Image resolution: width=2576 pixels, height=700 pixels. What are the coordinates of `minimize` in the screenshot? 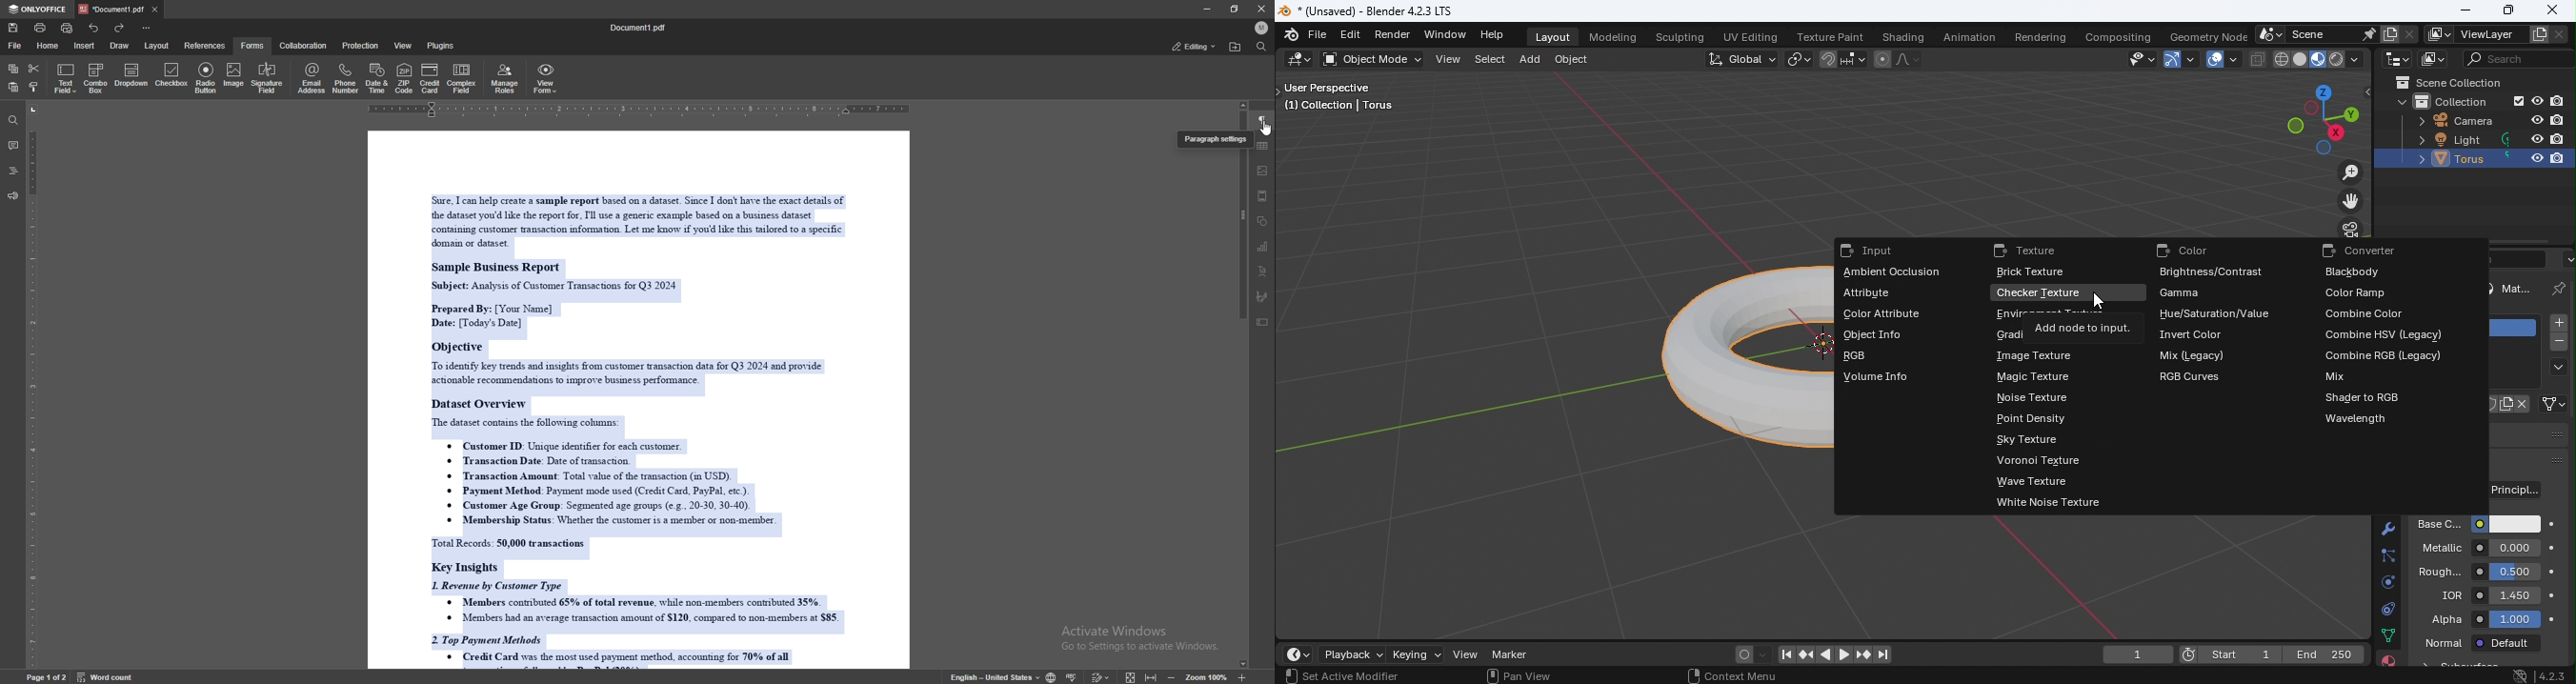 It's located at (1207, 9).